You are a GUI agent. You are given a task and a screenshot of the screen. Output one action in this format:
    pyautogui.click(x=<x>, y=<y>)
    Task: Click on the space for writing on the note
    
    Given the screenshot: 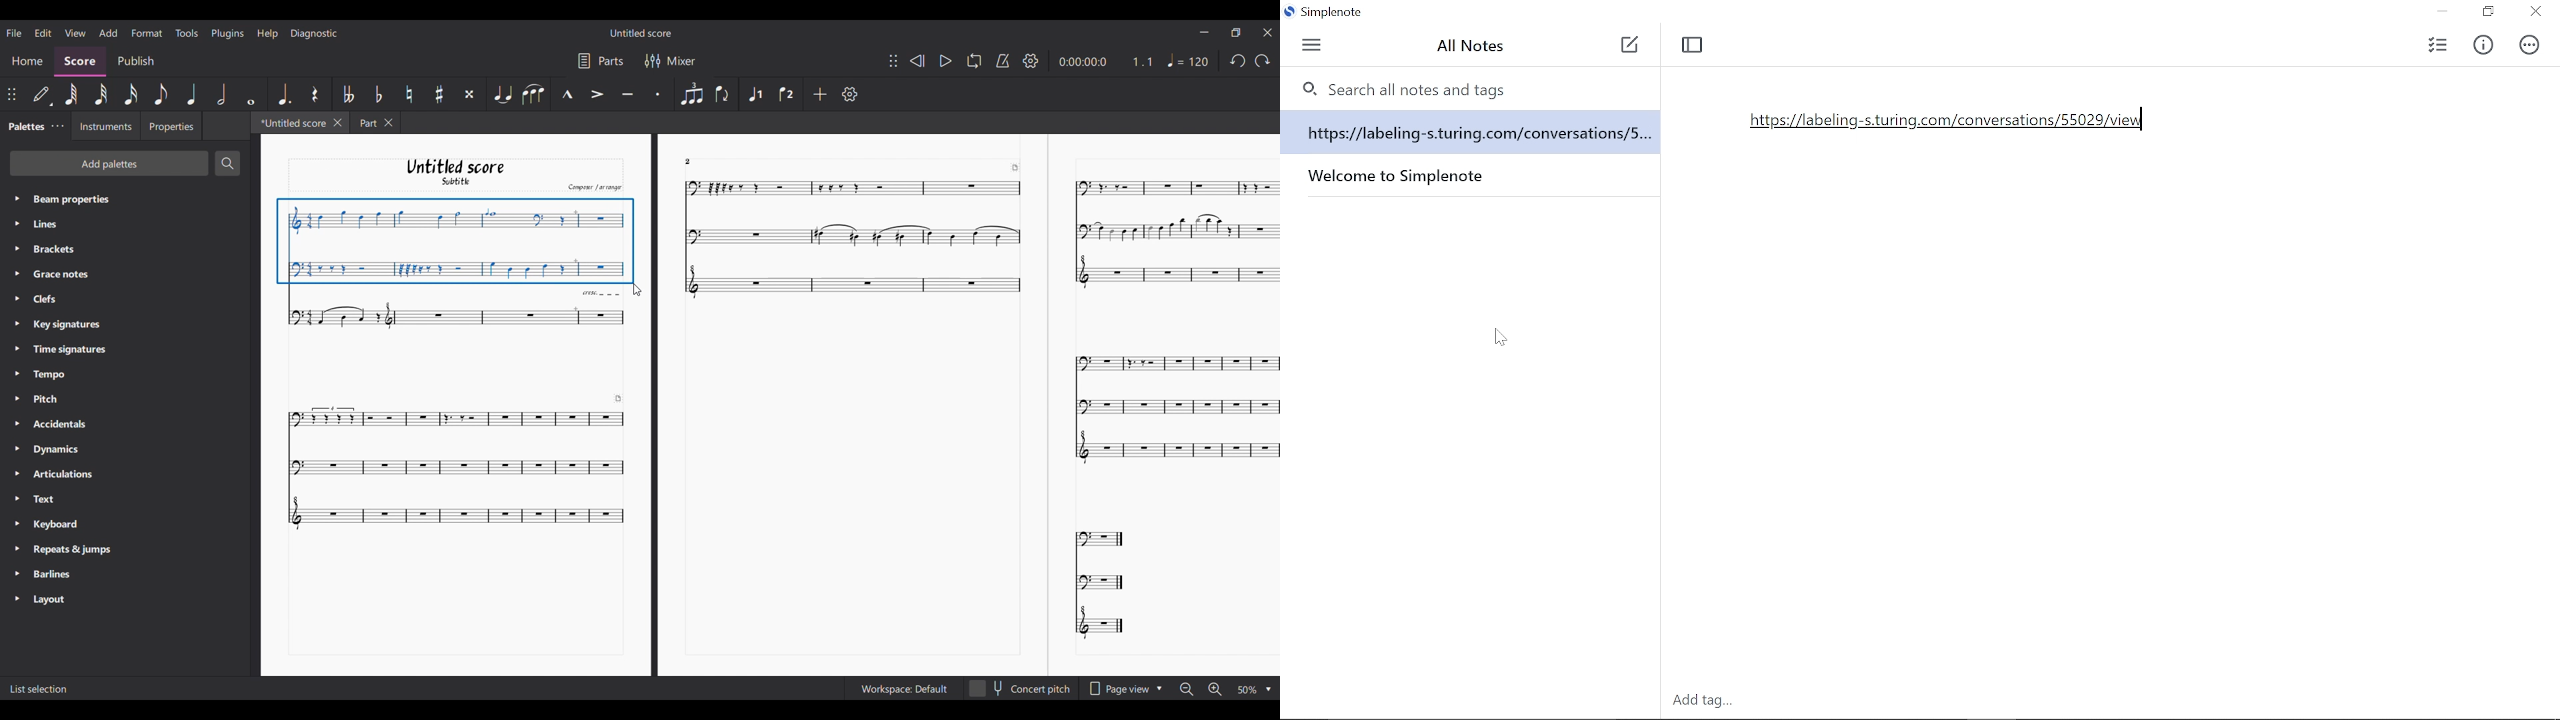 What is the action you would take?
    pyautogui.click(x=2116, y=422)
    